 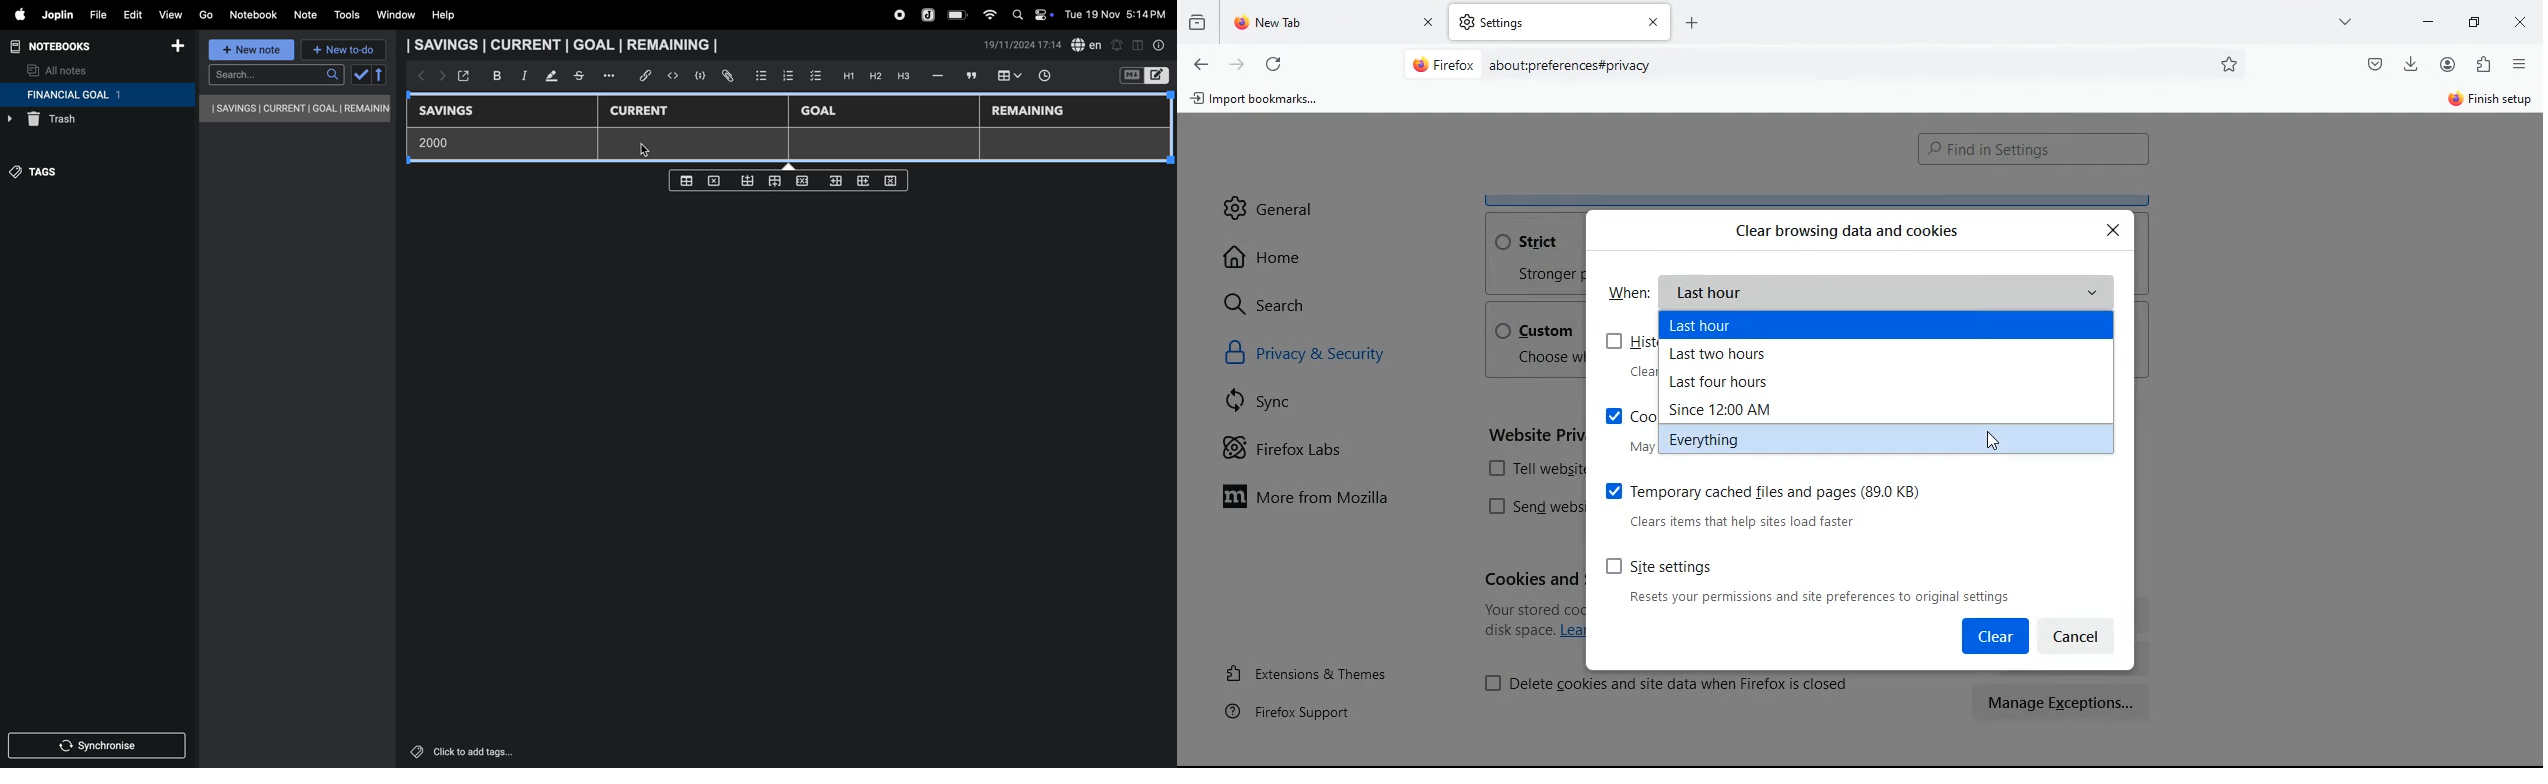 What do you see at coordinates (566, 45) in the screenshot?
I see `savings current goal remaining` at bounding box center [566, 45].